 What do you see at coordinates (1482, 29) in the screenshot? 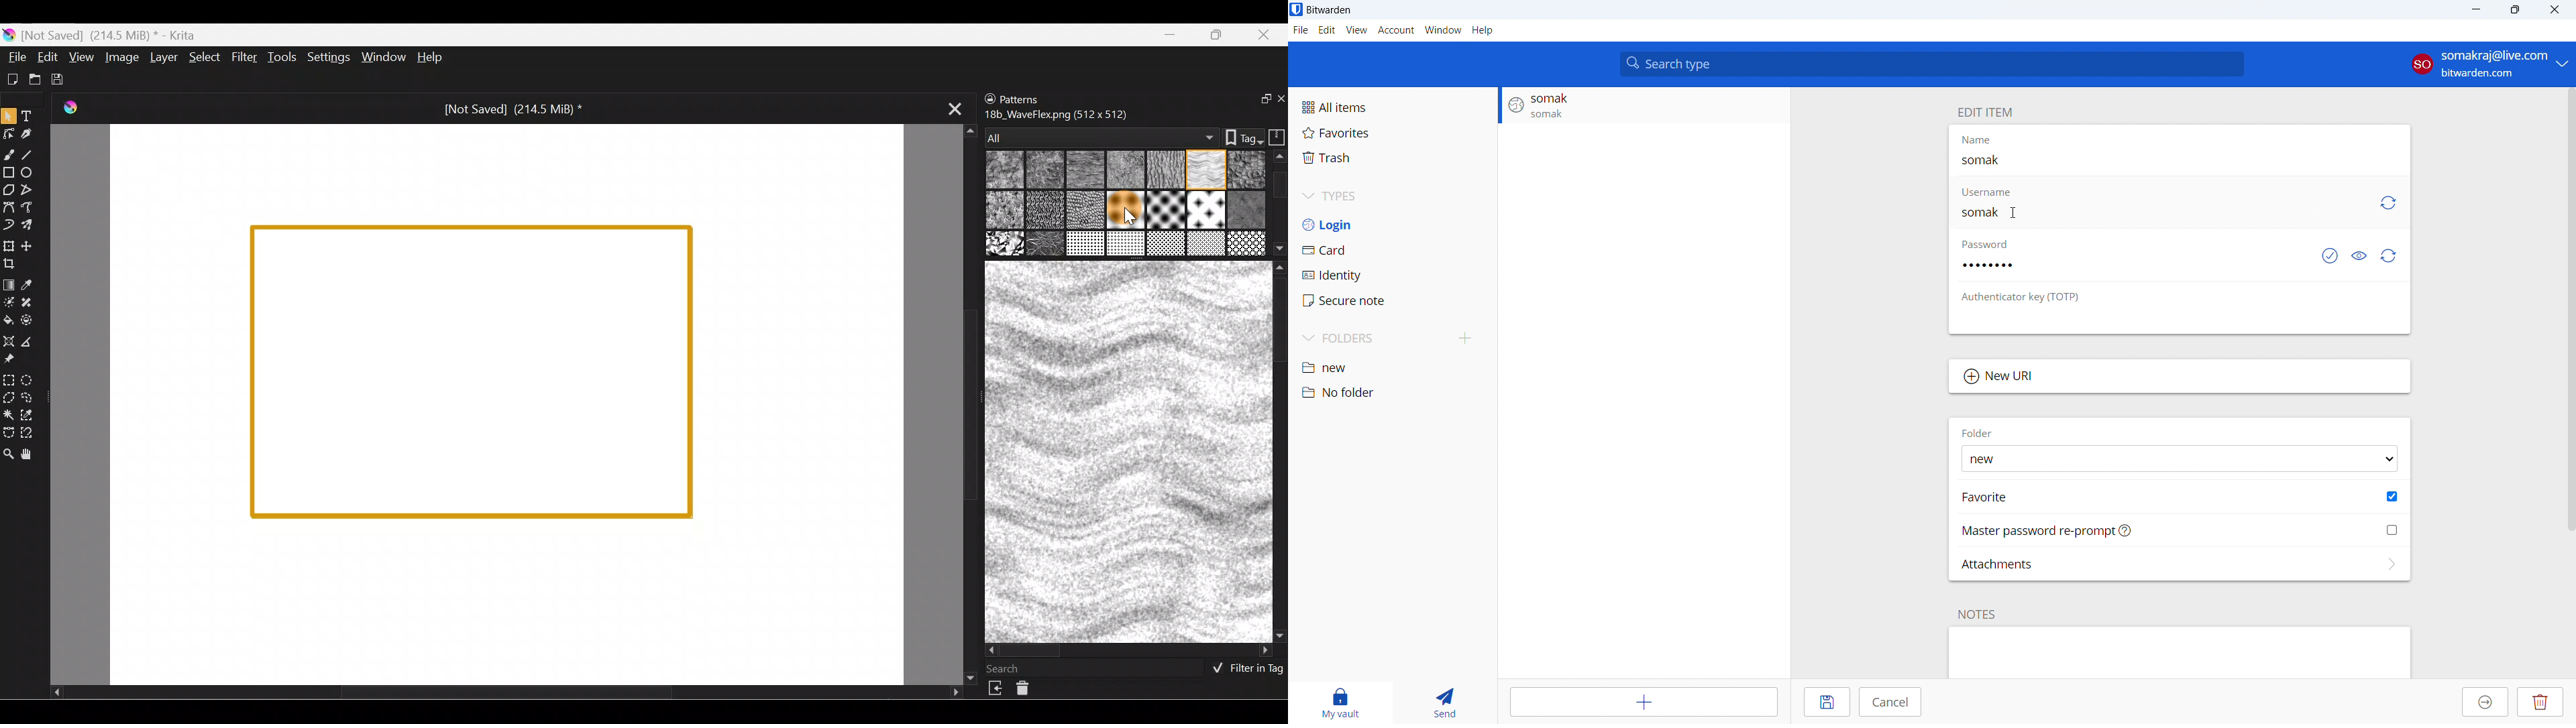
I see `help` at bounding box center [1482, 29].